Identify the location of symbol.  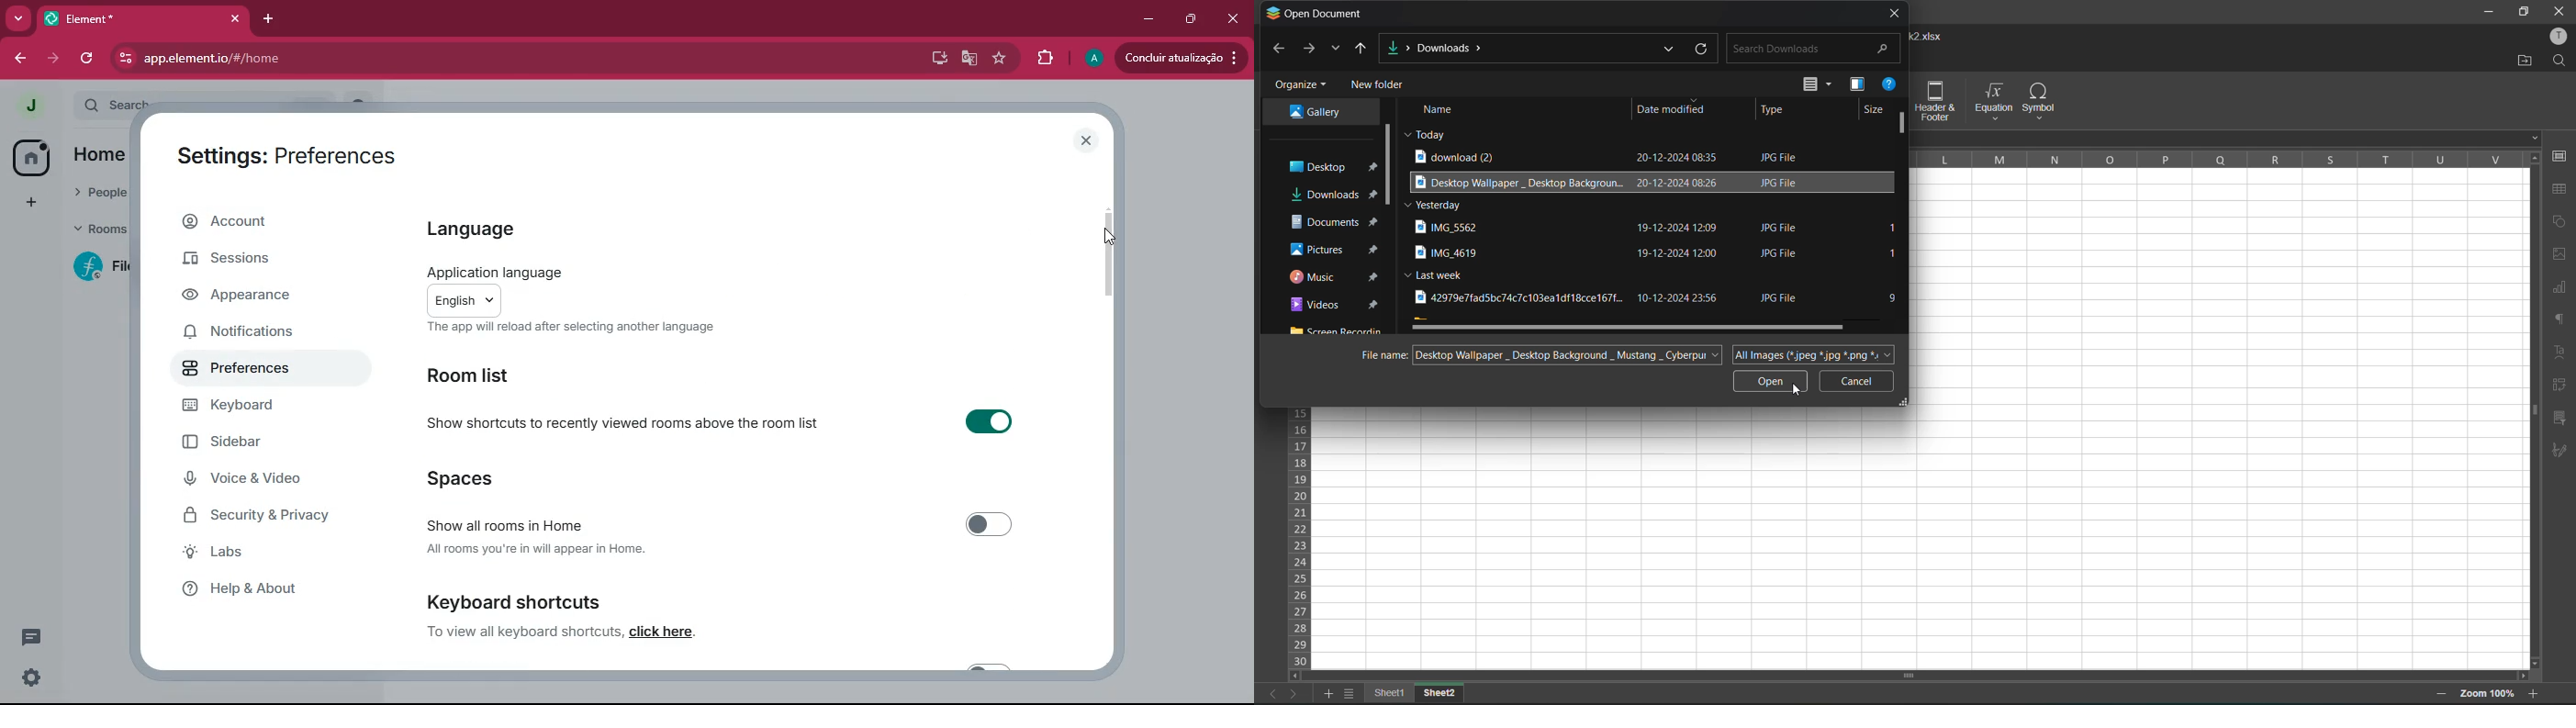
(2038, 101).